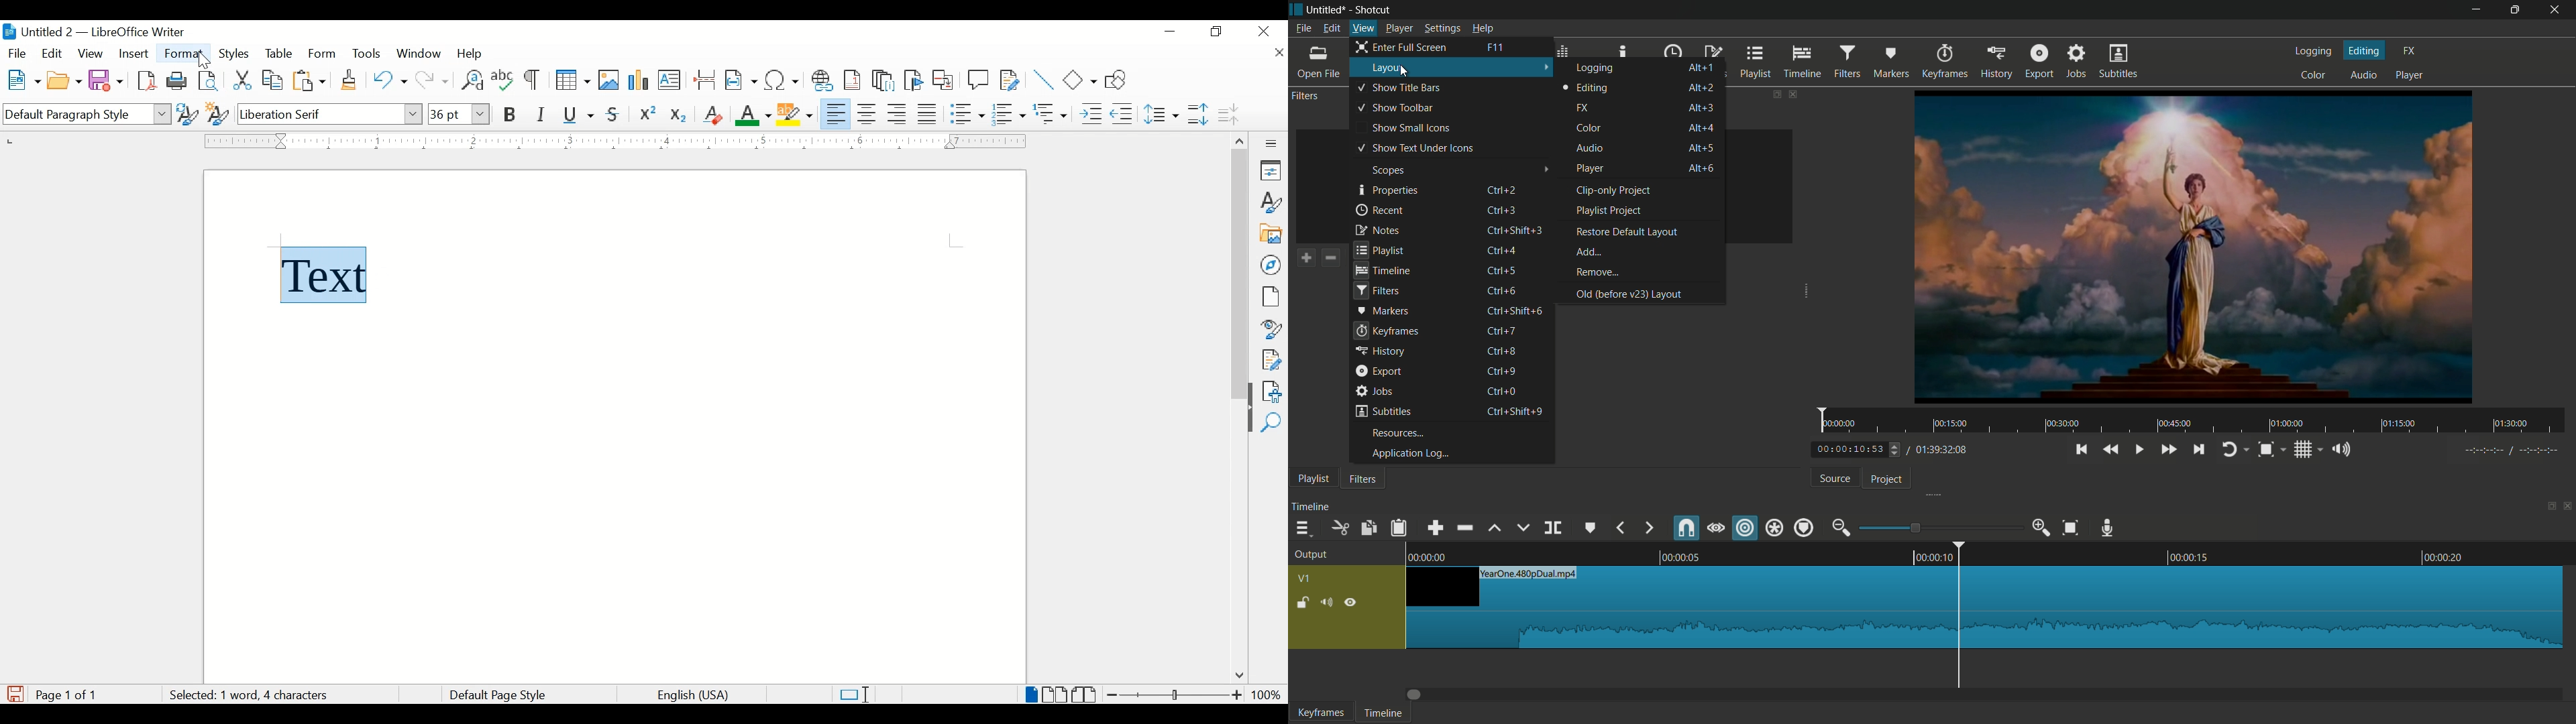  What do you see at coordinates (1887, 479) in the screenshot?
I see `project` at bounding box center [1887, 479].